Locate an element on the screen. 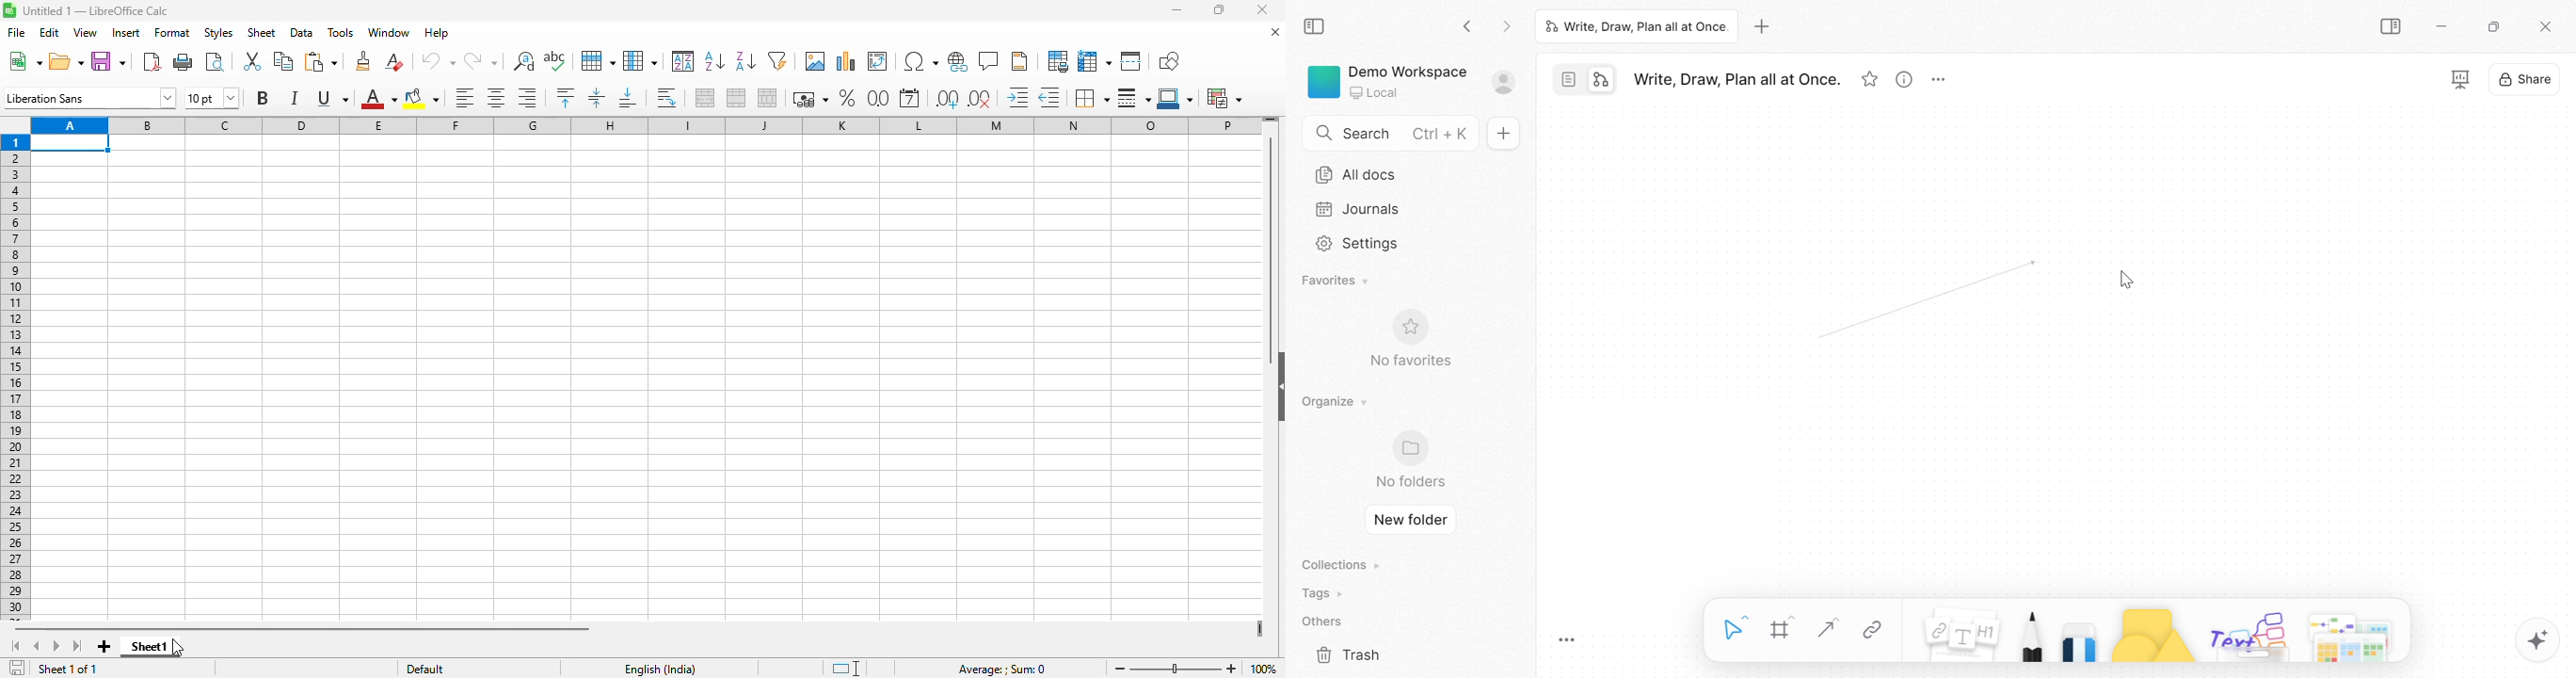  background color is located at coordinates (422, 98).